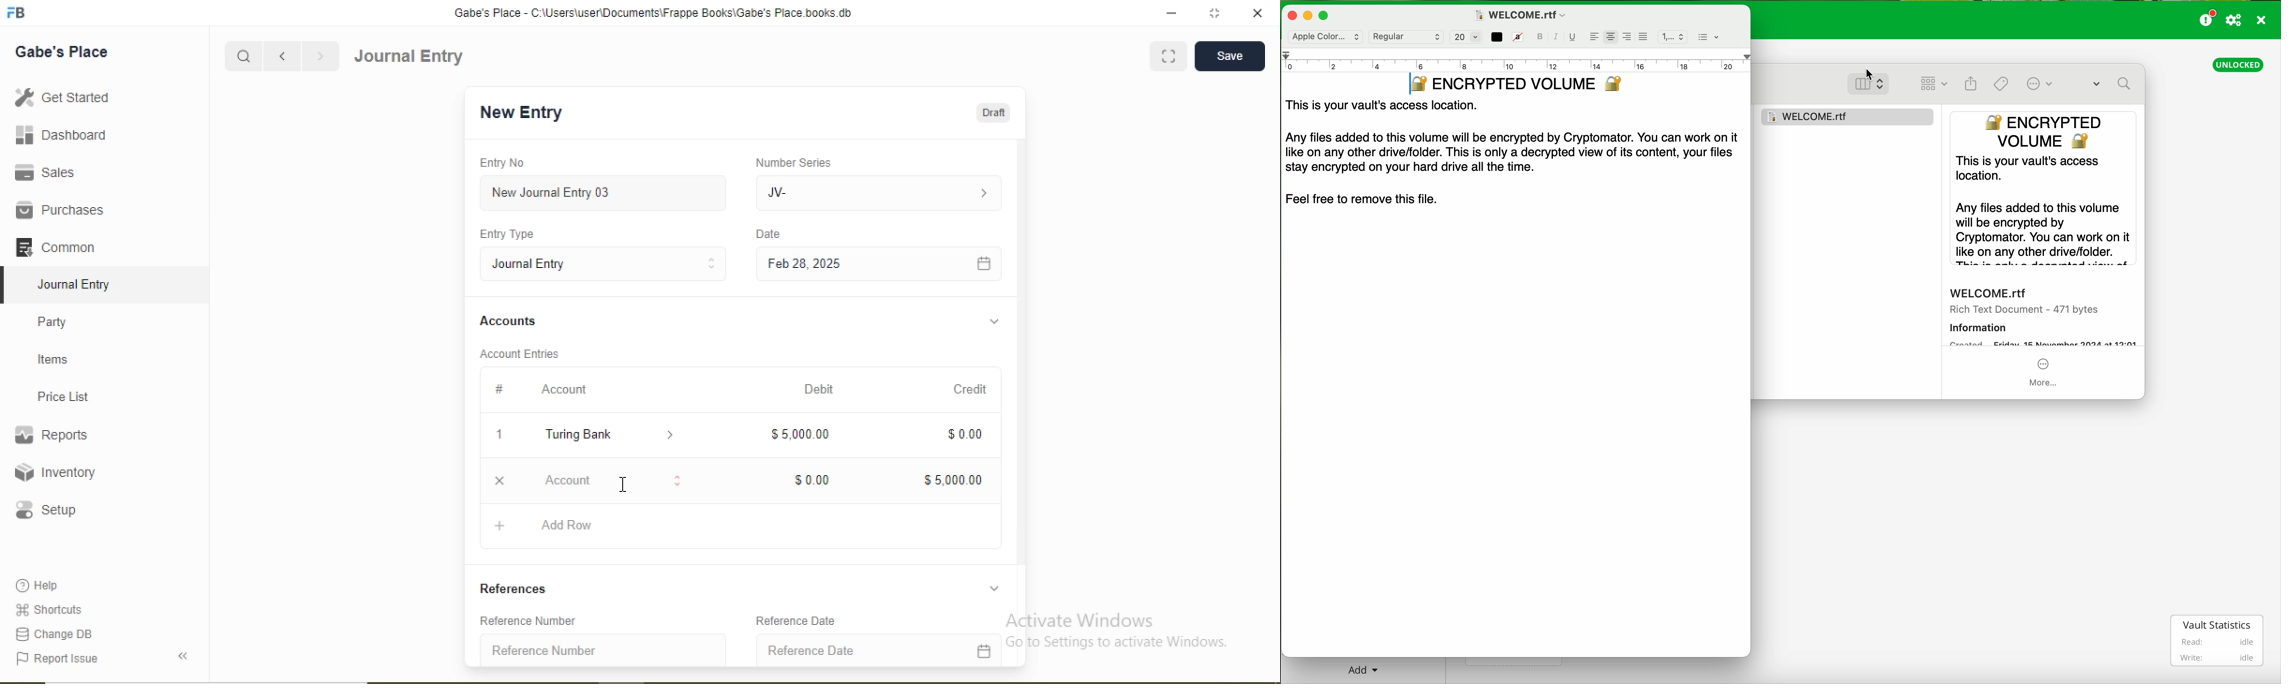 This screenshot has height=700, width=2296. Describe the element at coordinates (652, 13) in the screenshot. I see `‘Gabe's Place - C:\Users\useriDocuments\Frappe Books\Gabe's Place books db` at that location.